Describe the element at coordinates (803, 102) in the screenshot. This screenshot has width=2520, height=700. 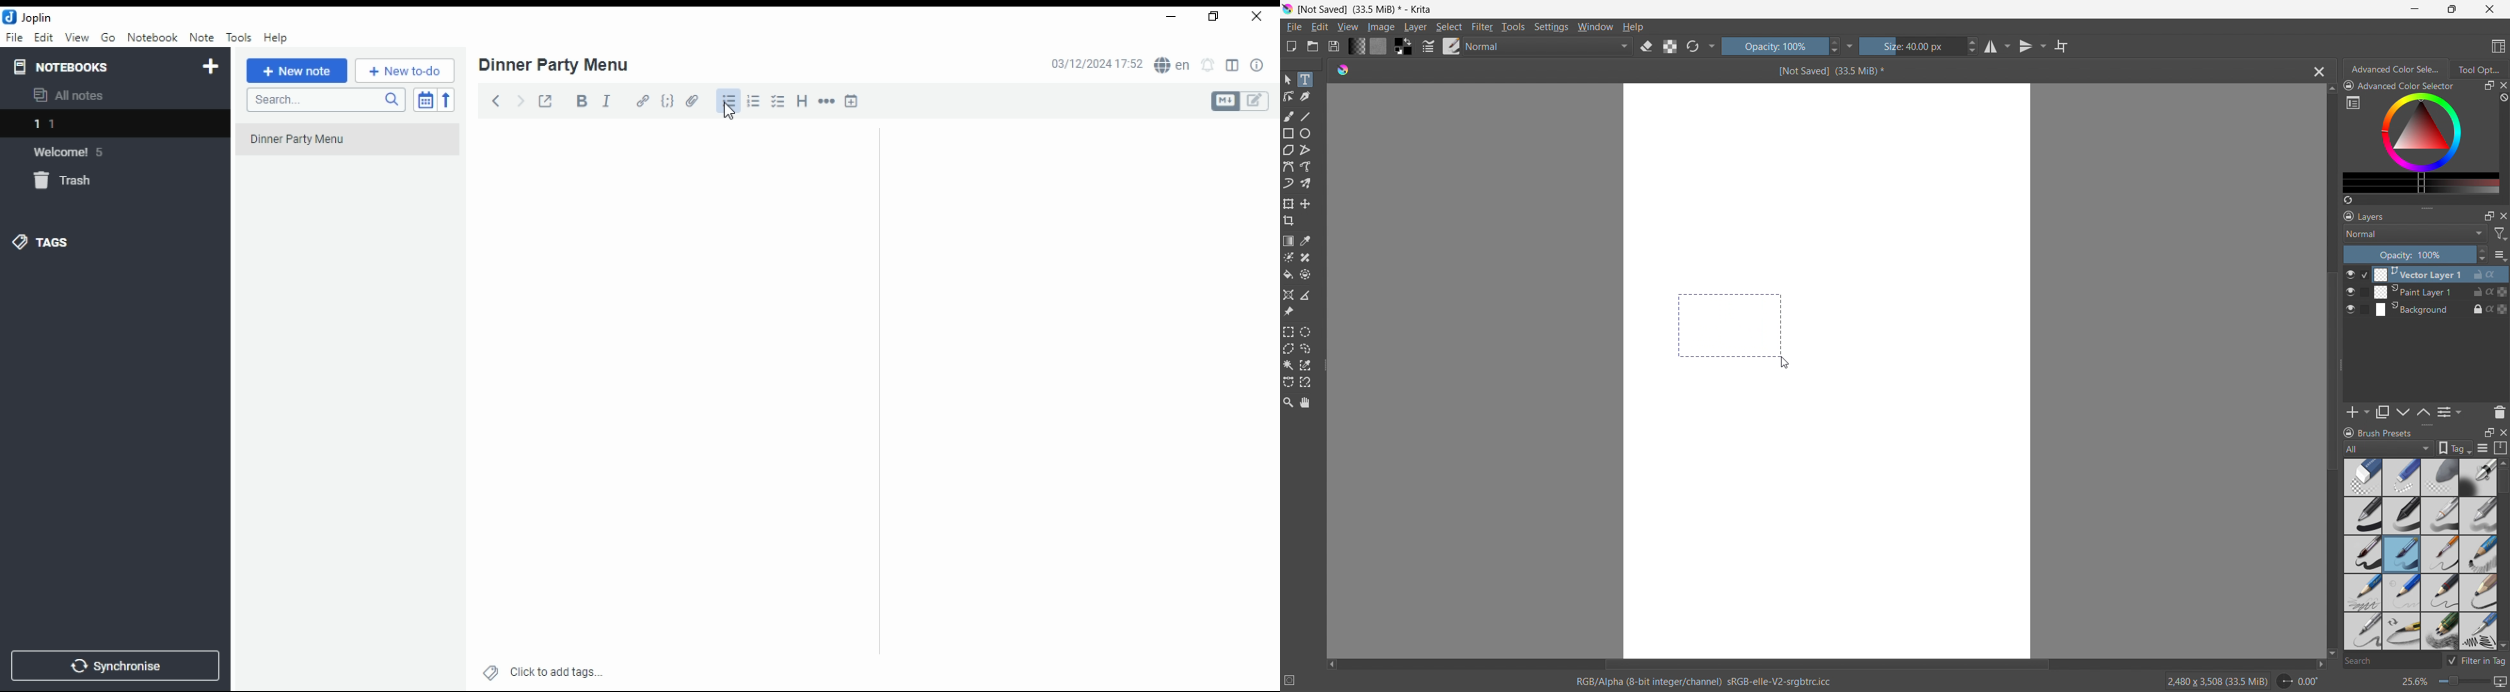
I see `heading` at that location.